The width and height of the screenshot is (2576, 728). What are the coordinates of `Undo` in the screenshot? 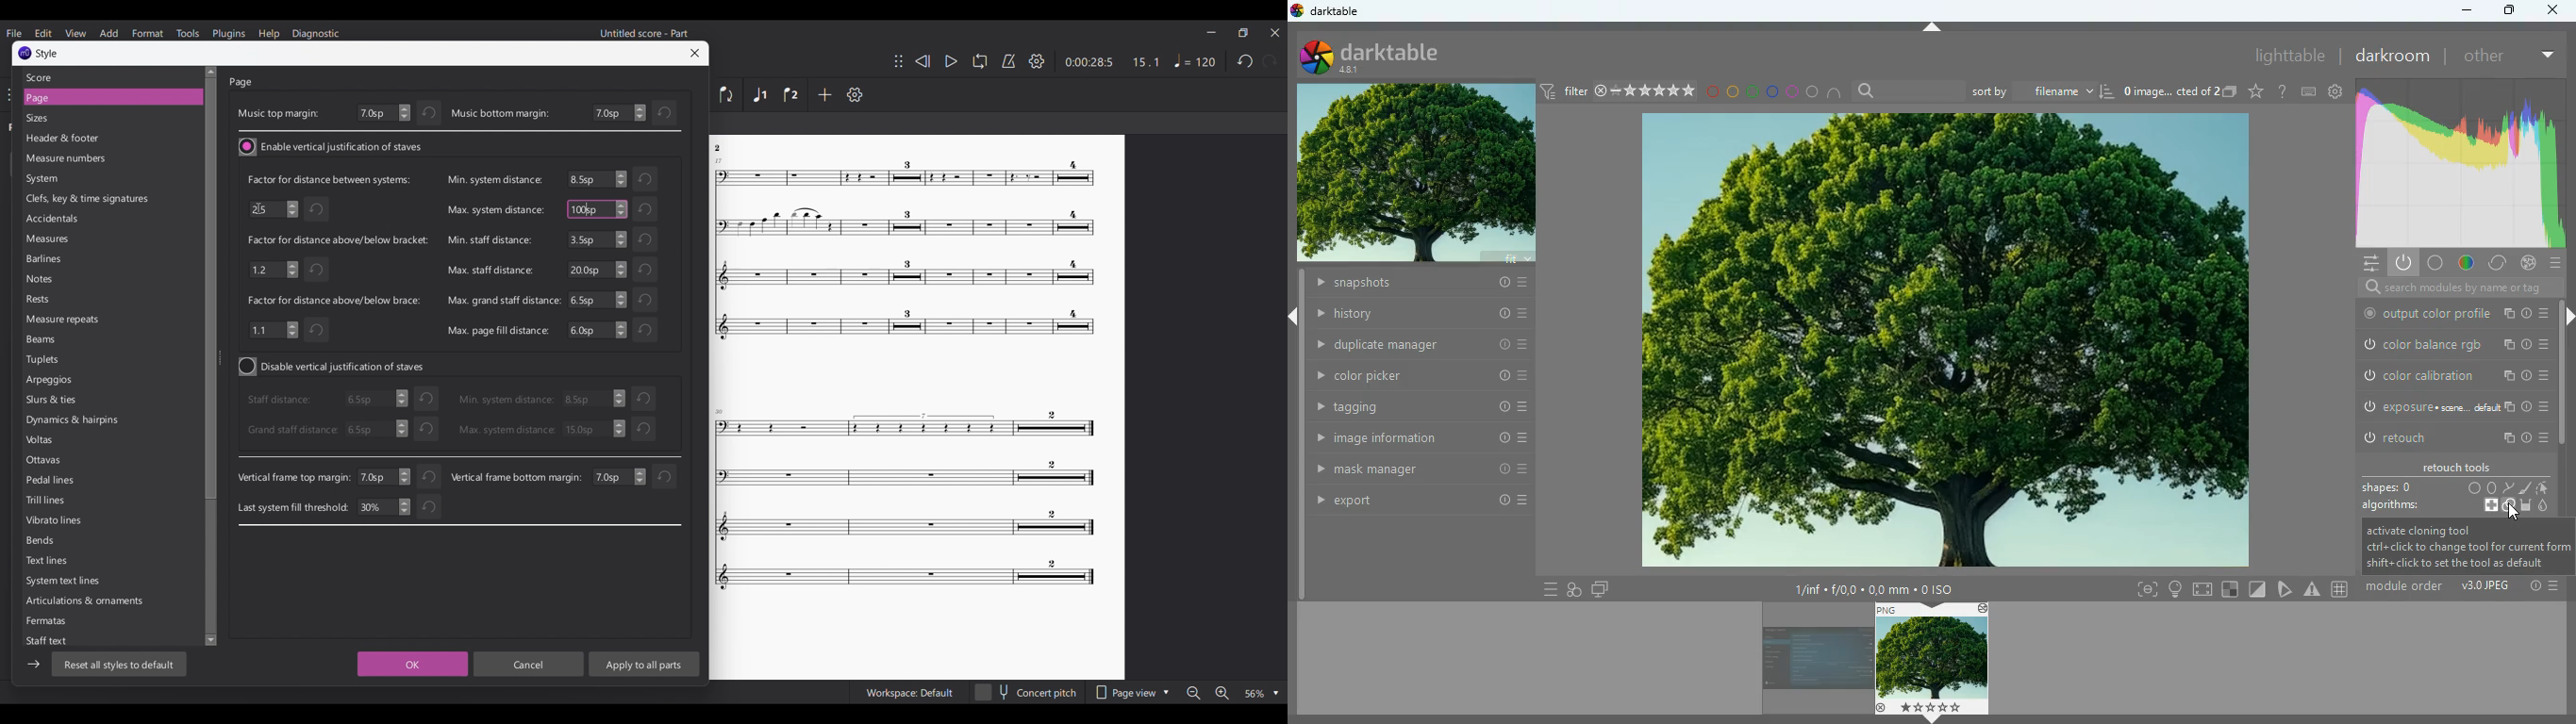 It's located at (318, 269).